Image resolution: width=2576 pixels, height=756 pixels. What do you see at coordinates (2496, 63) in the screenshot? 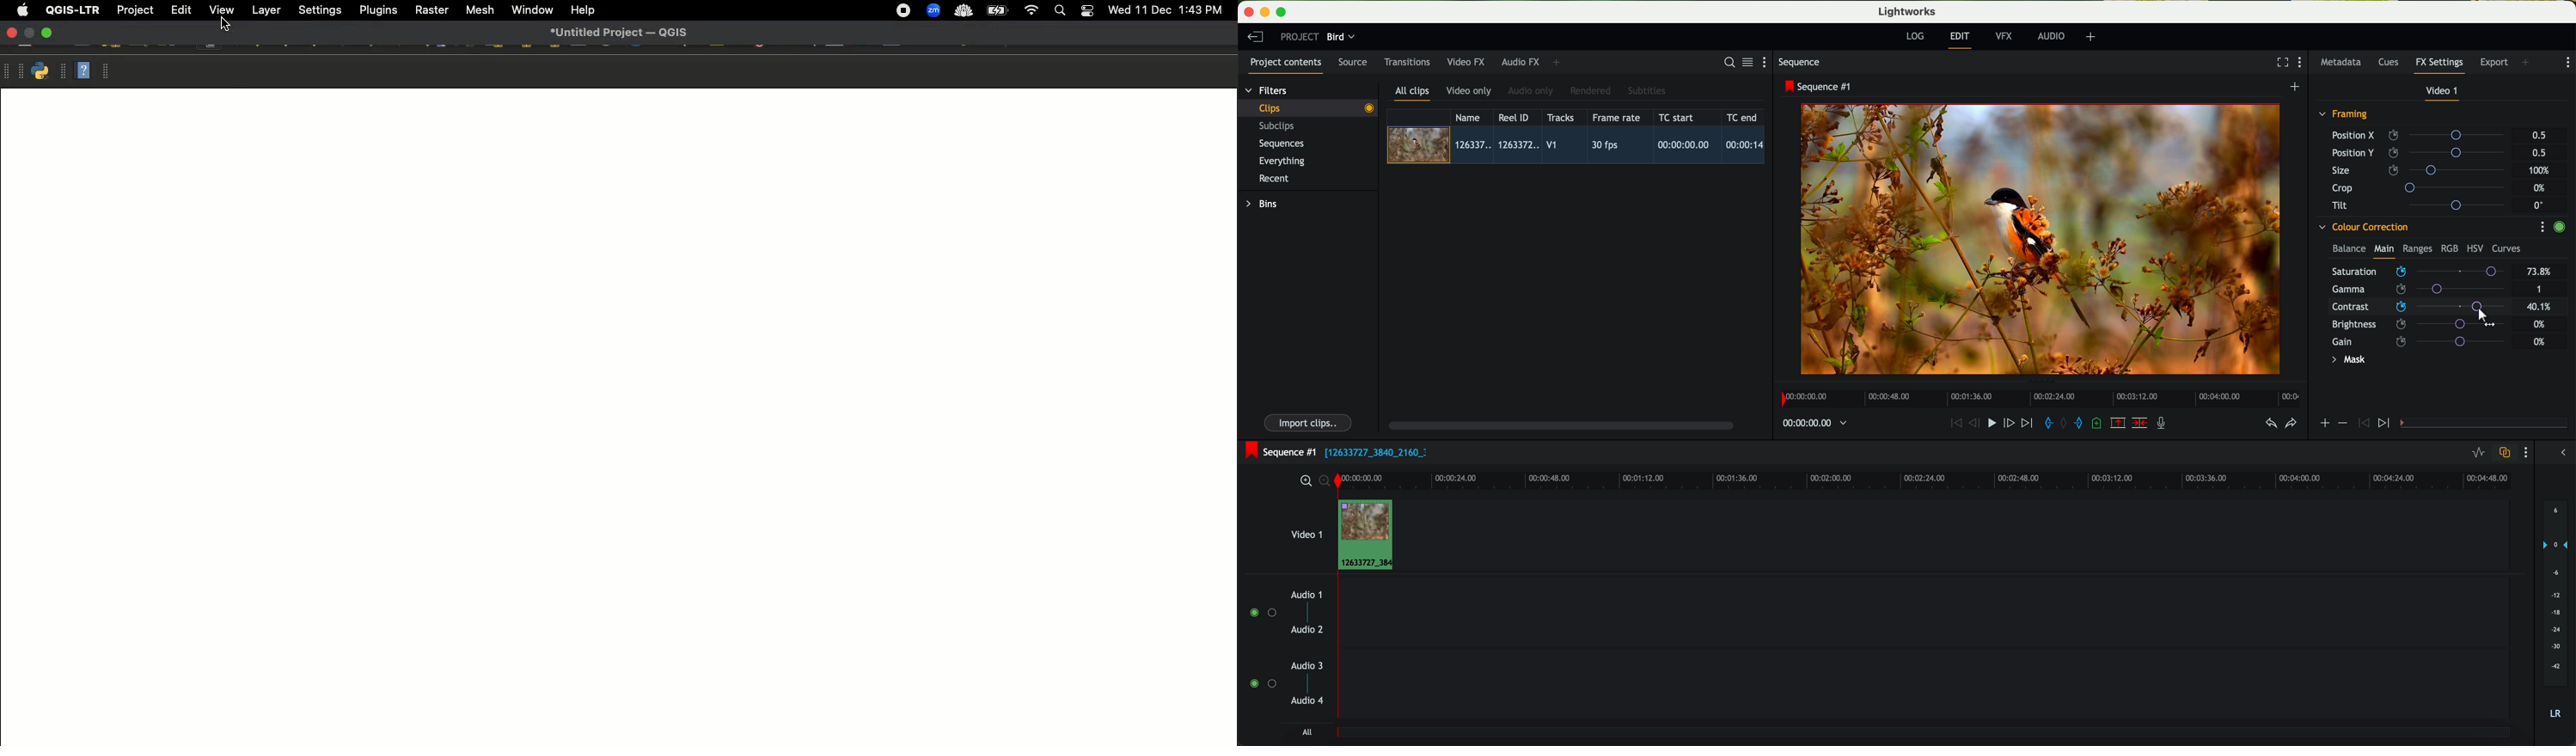
I see `export` at bounding box center [2496, 63].